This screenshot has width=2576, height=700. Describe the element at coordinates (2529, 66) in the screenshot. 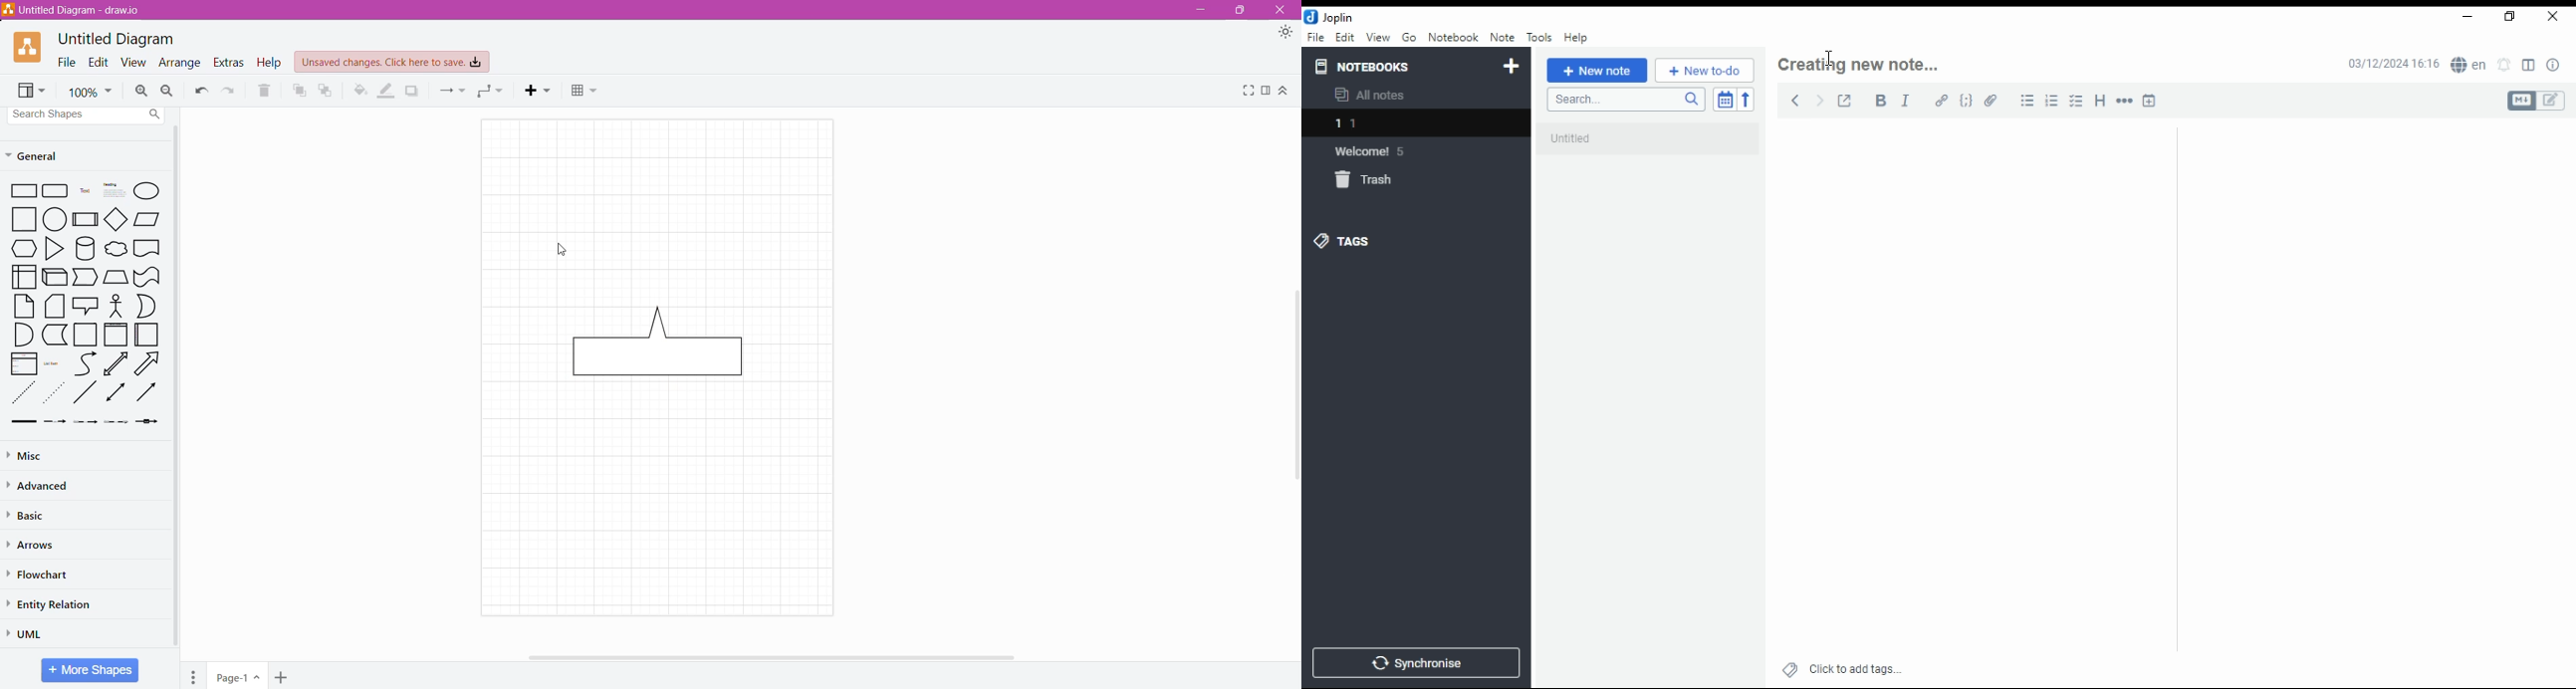

I see `toggle layout` at that location.